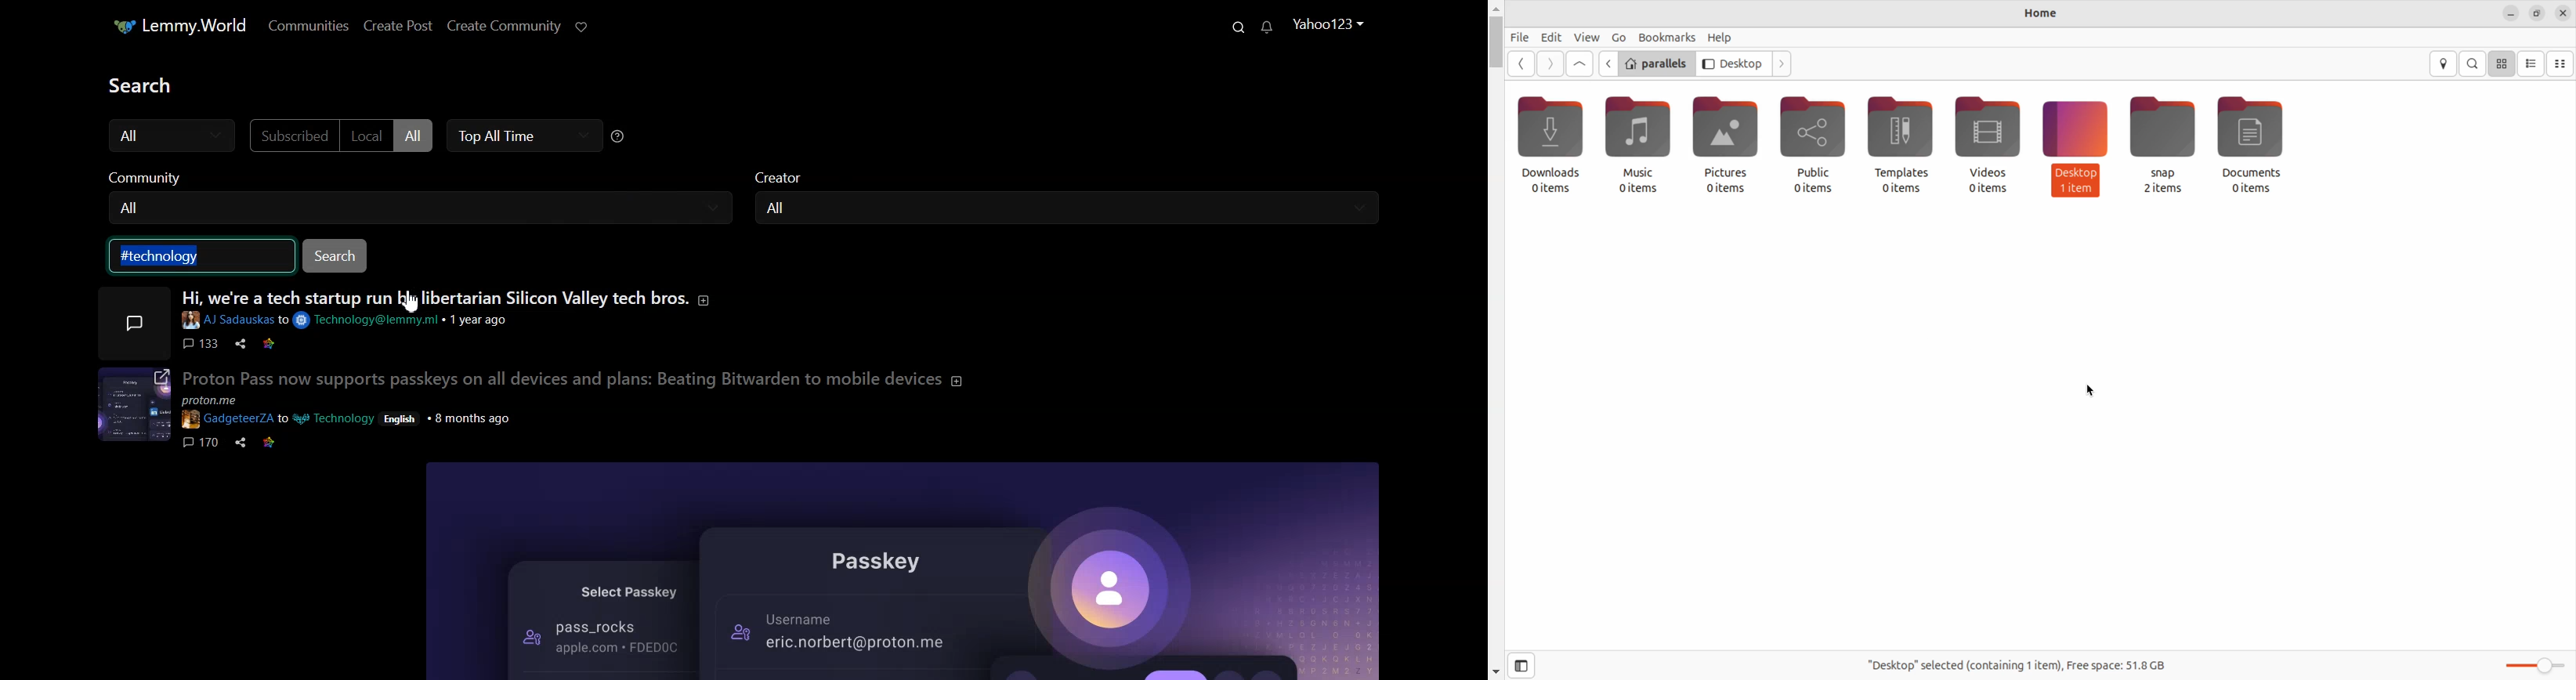 The image size is (2576, 700). Describe the element at coordinates (425, 179) in the screenshot. I see `Community` at that location.